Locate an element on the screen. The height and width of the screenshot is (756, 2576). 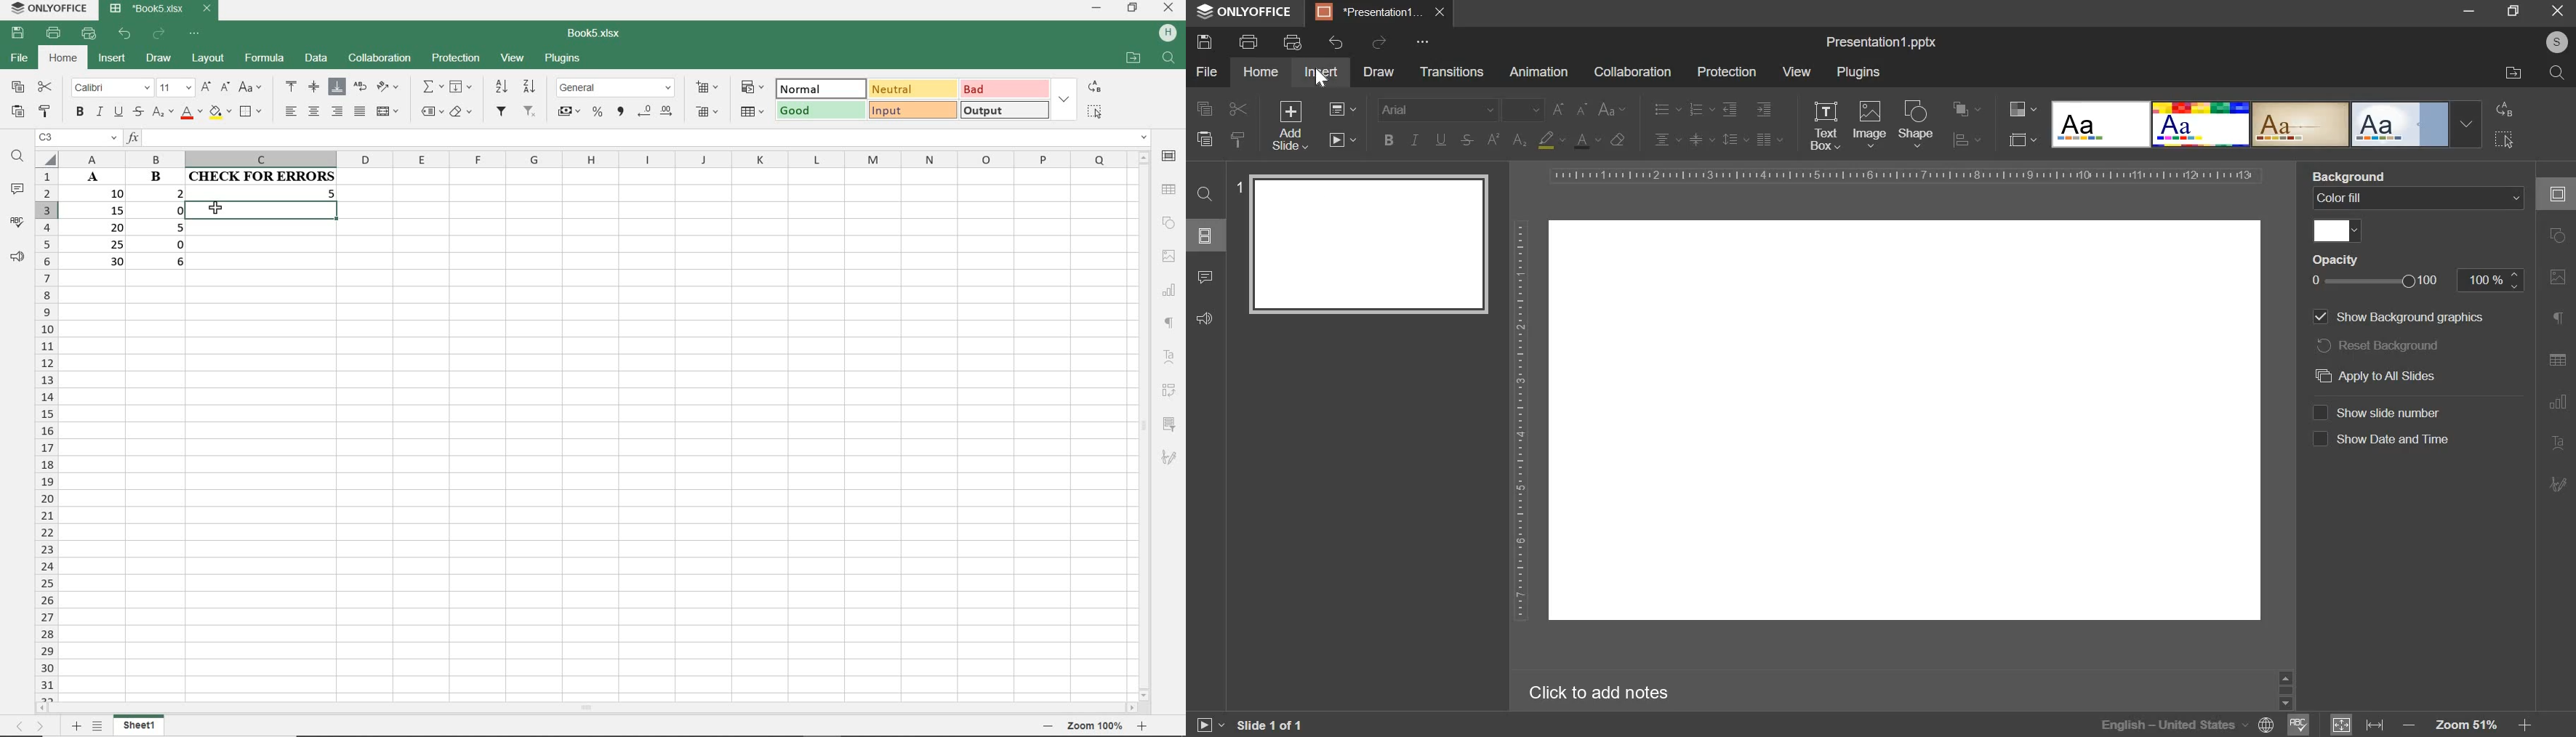
JUSTIFIED is located at coordinates (361, 111).